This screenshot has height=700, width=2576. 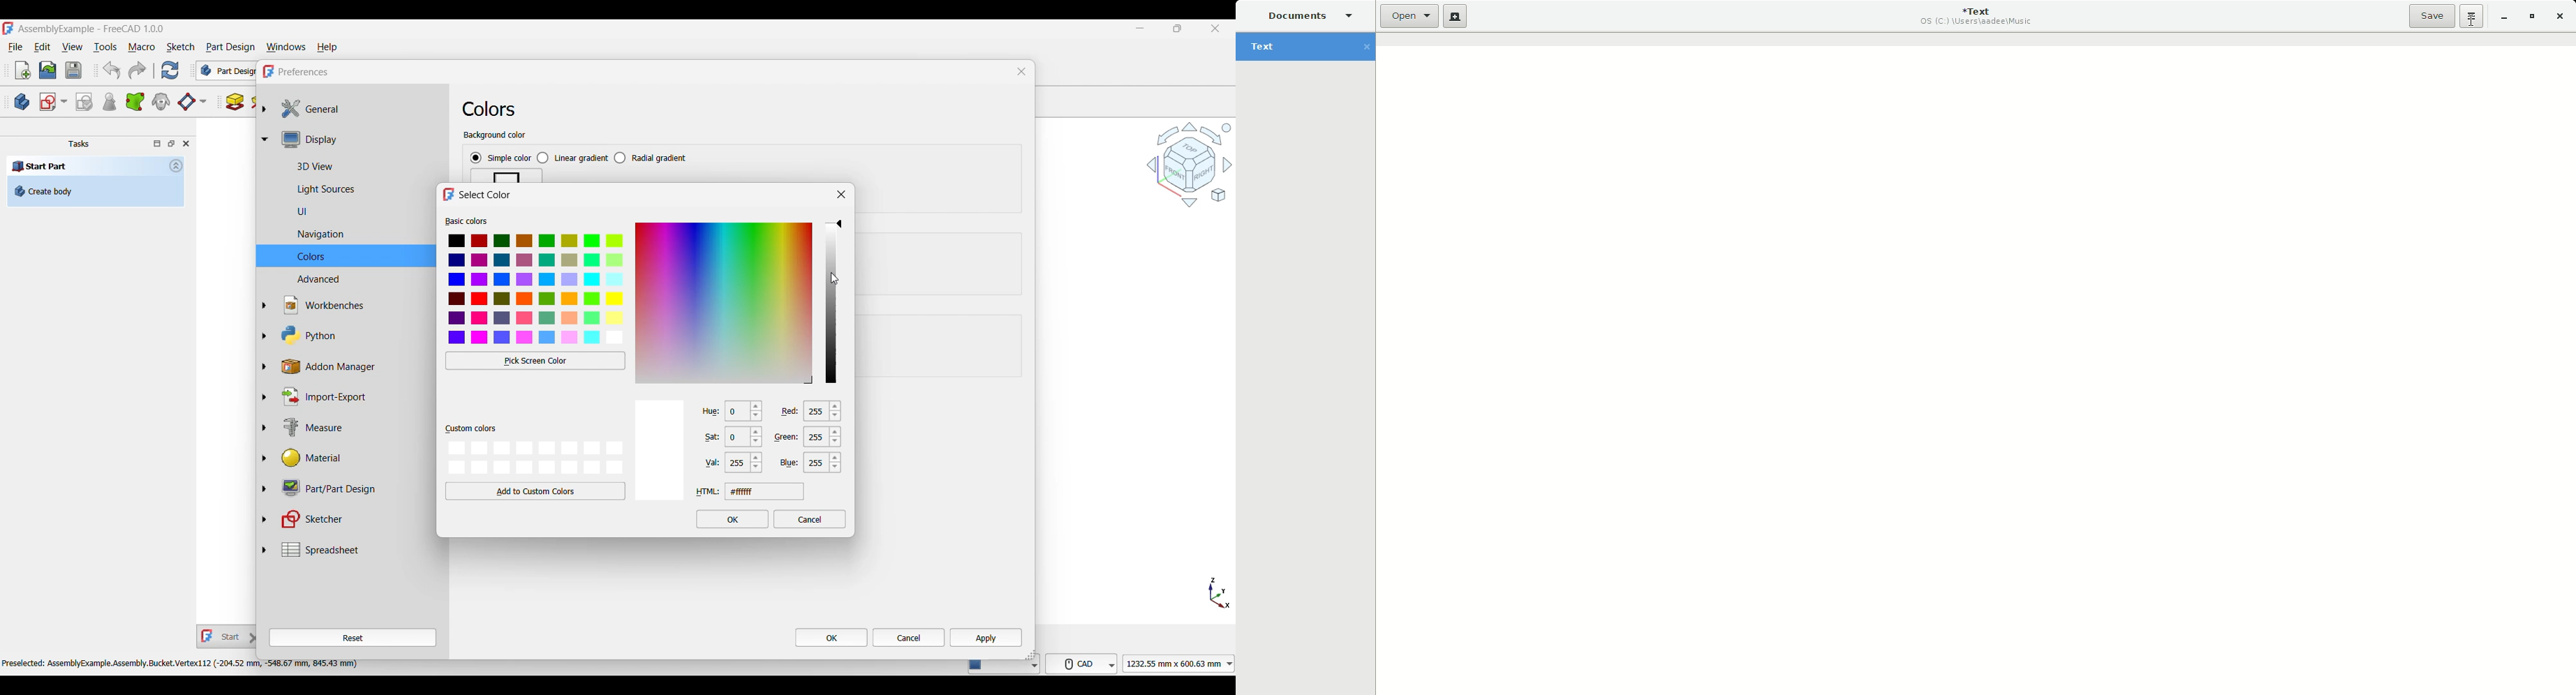 What do you see at coordinates (706, 438) in the screenshot?
I see `sat` at bounding box center [706, 438].